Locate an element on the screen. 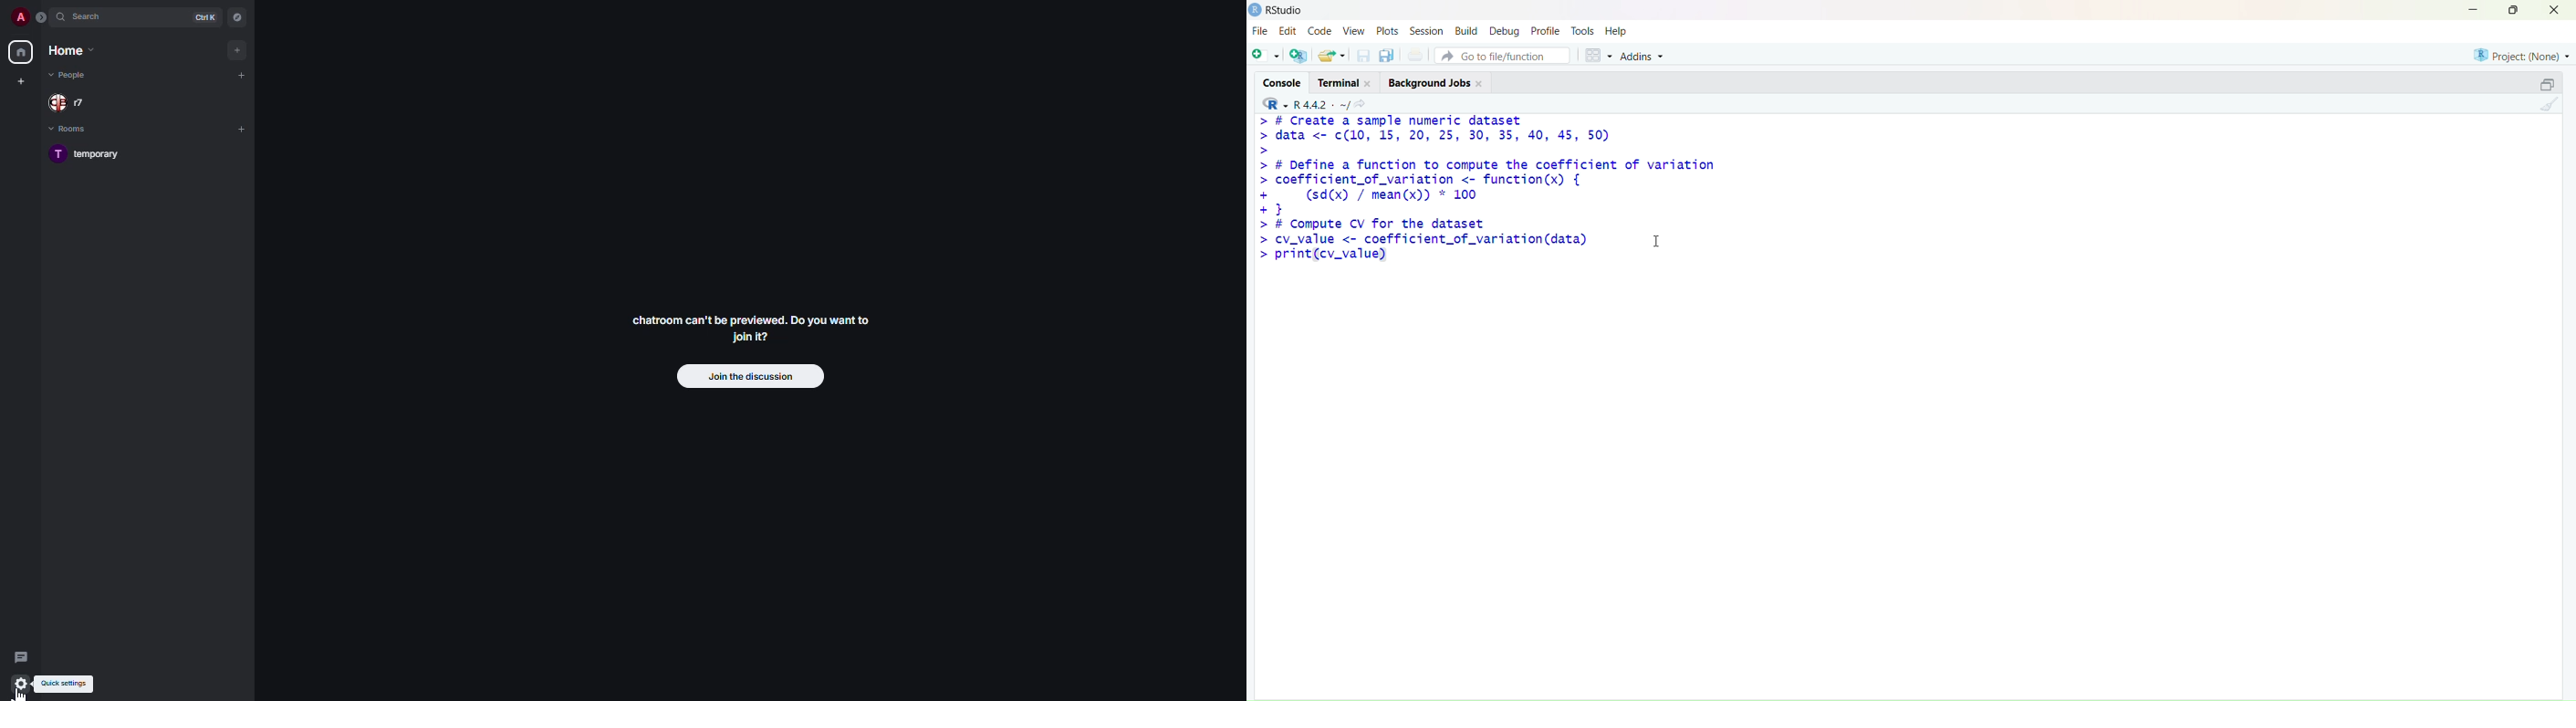 This screenshot has height=728, width=2576. add R file is located at coordinates (1298, 56).